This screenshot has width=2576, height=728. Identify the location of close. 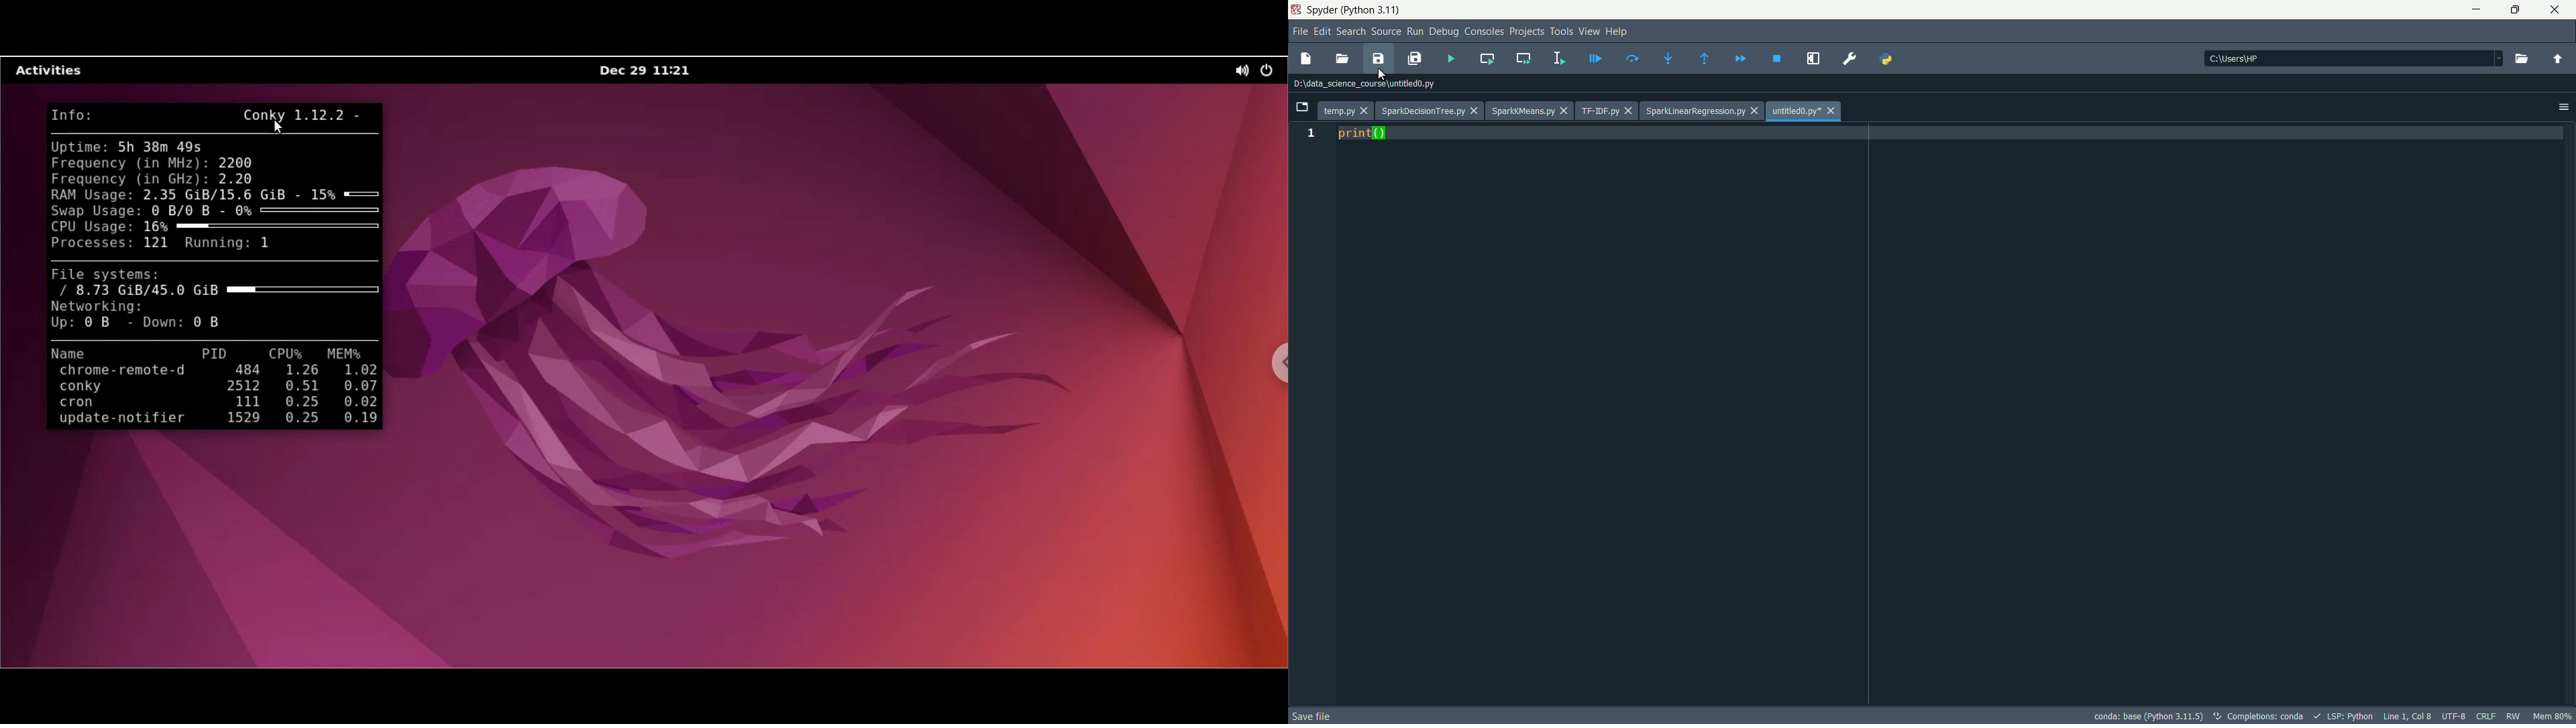
(1629, 111).